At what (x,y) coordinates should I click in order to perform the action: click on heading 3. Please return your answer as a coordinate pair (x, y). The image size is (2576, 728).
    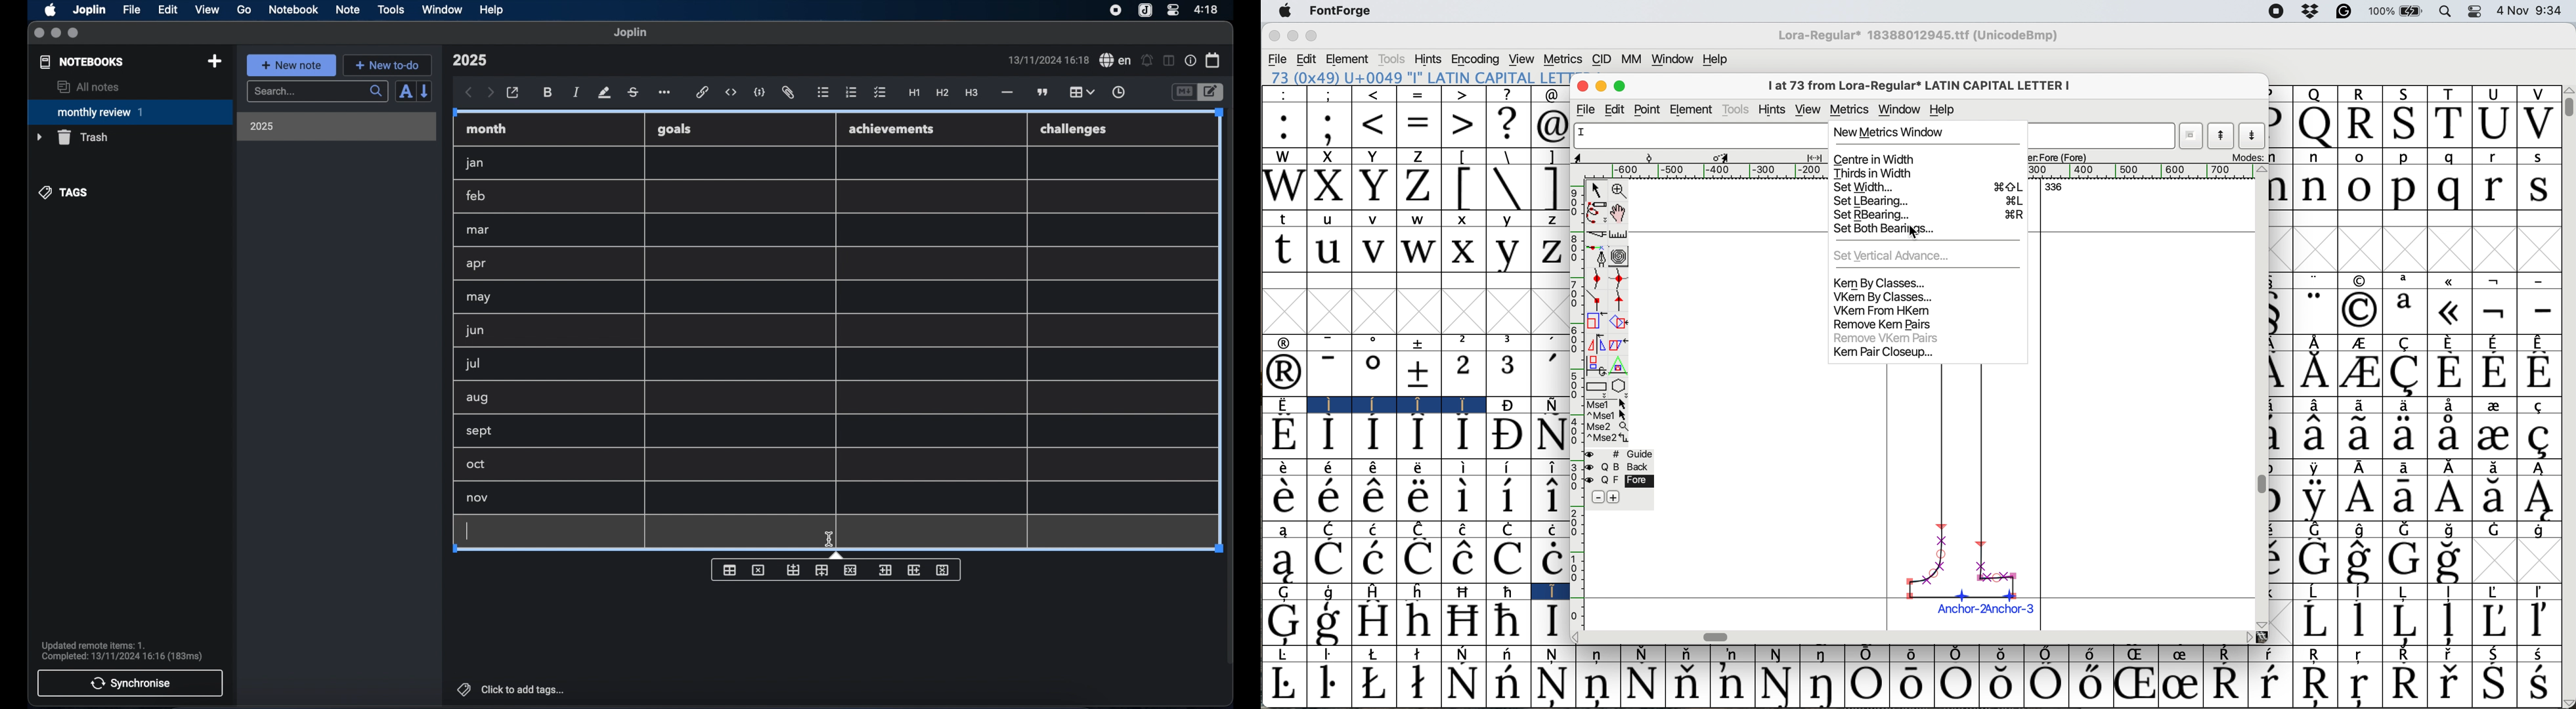
    Looking at the image, I should click on (971, 93).